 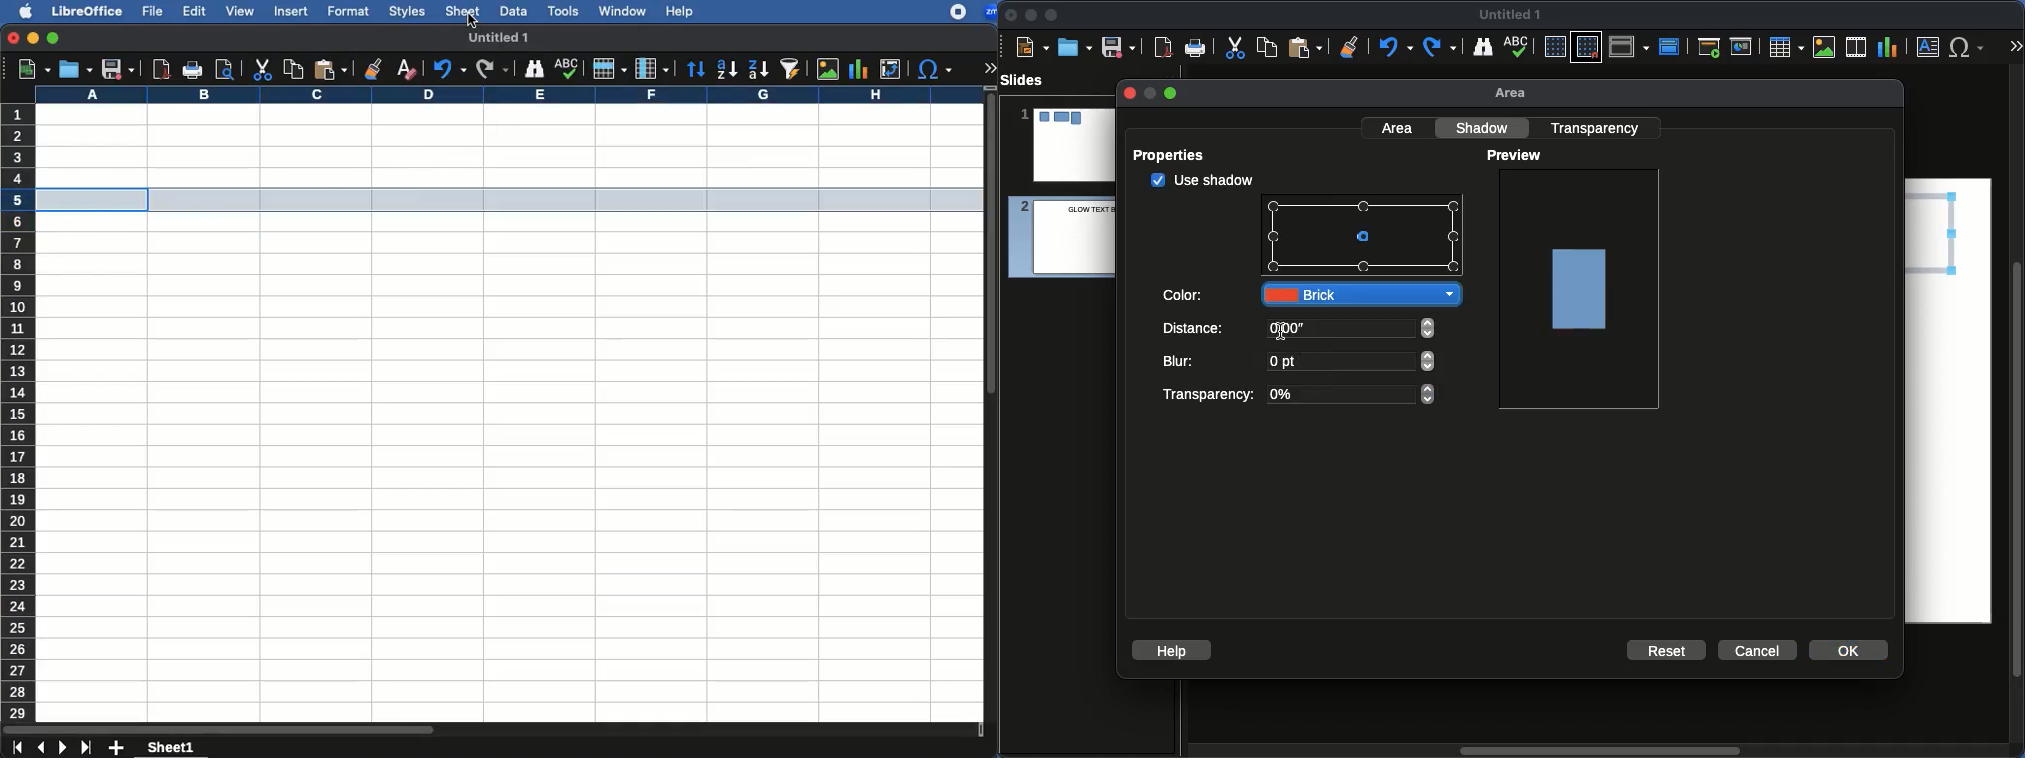 I want to click on Minimize, so click(x=1030, y=14).